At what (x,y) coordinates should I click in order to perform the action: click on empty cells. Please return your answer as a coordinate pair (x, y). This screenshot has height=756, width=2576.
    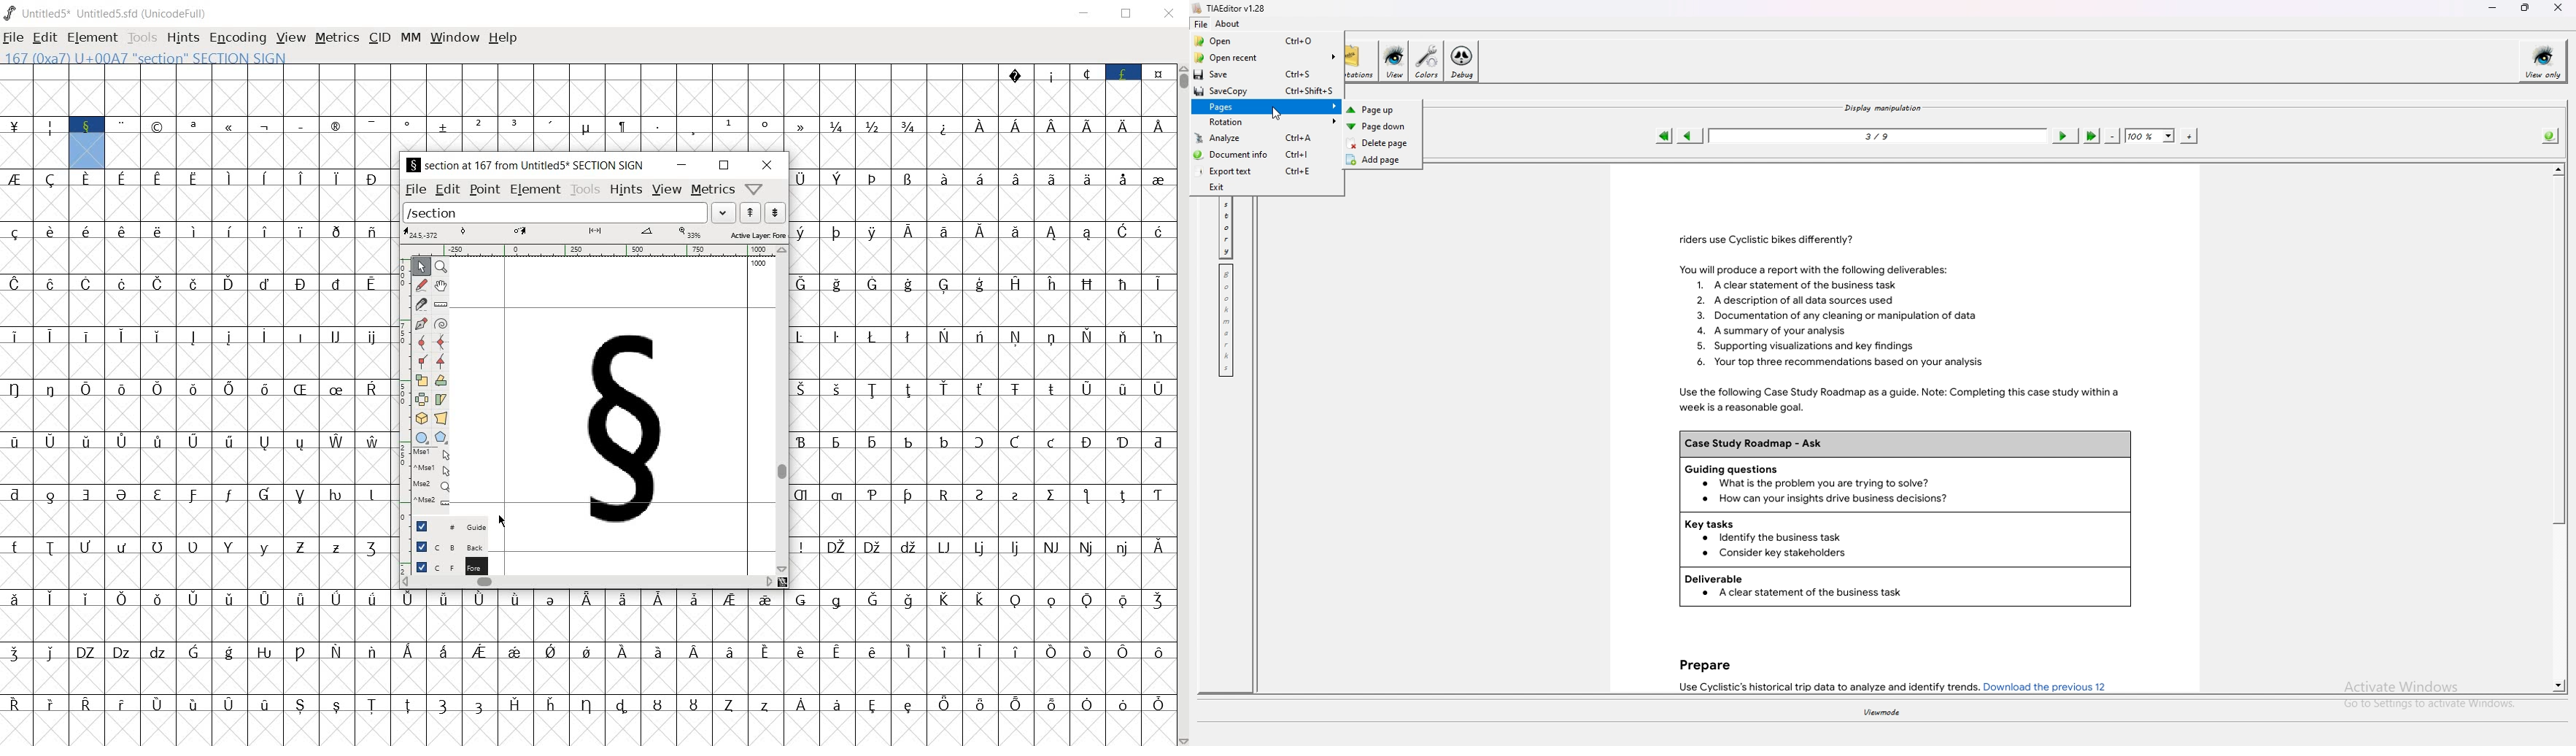
    Looking at the image, I should click on (983, 152).